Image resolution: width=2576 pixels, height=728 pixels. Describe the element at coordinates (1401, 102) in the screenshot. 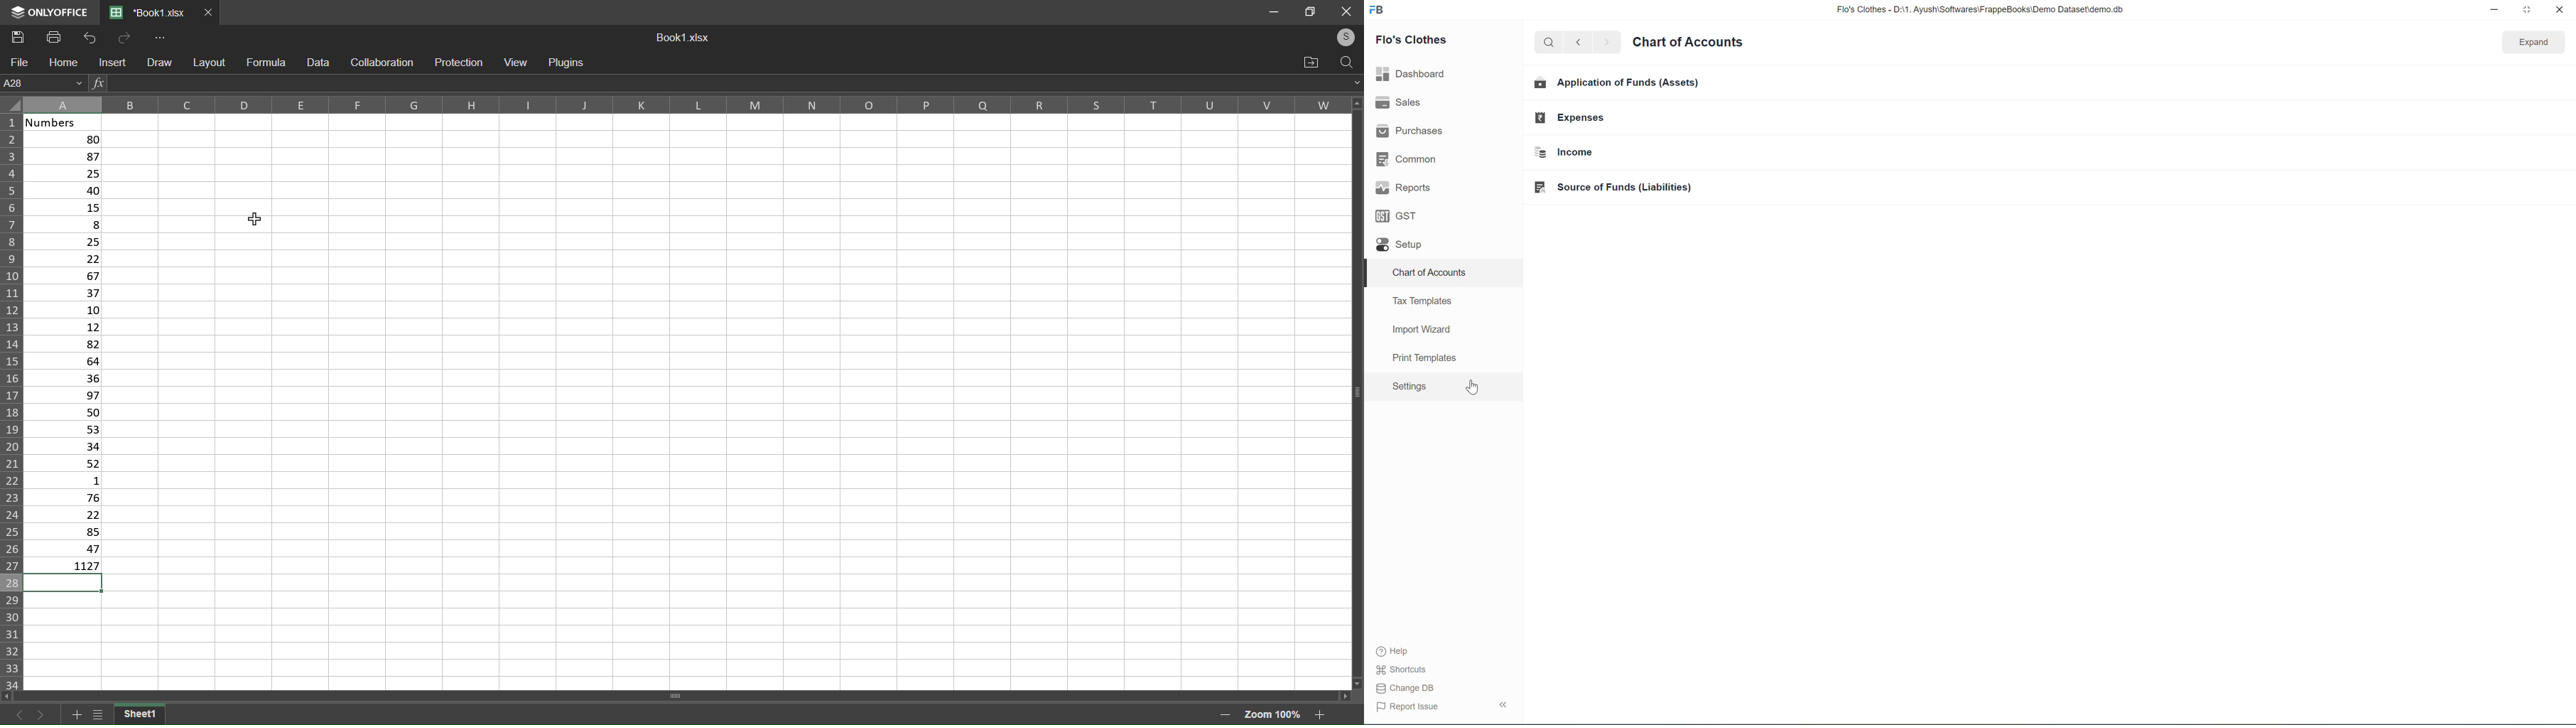

I see `Sales` at that location.